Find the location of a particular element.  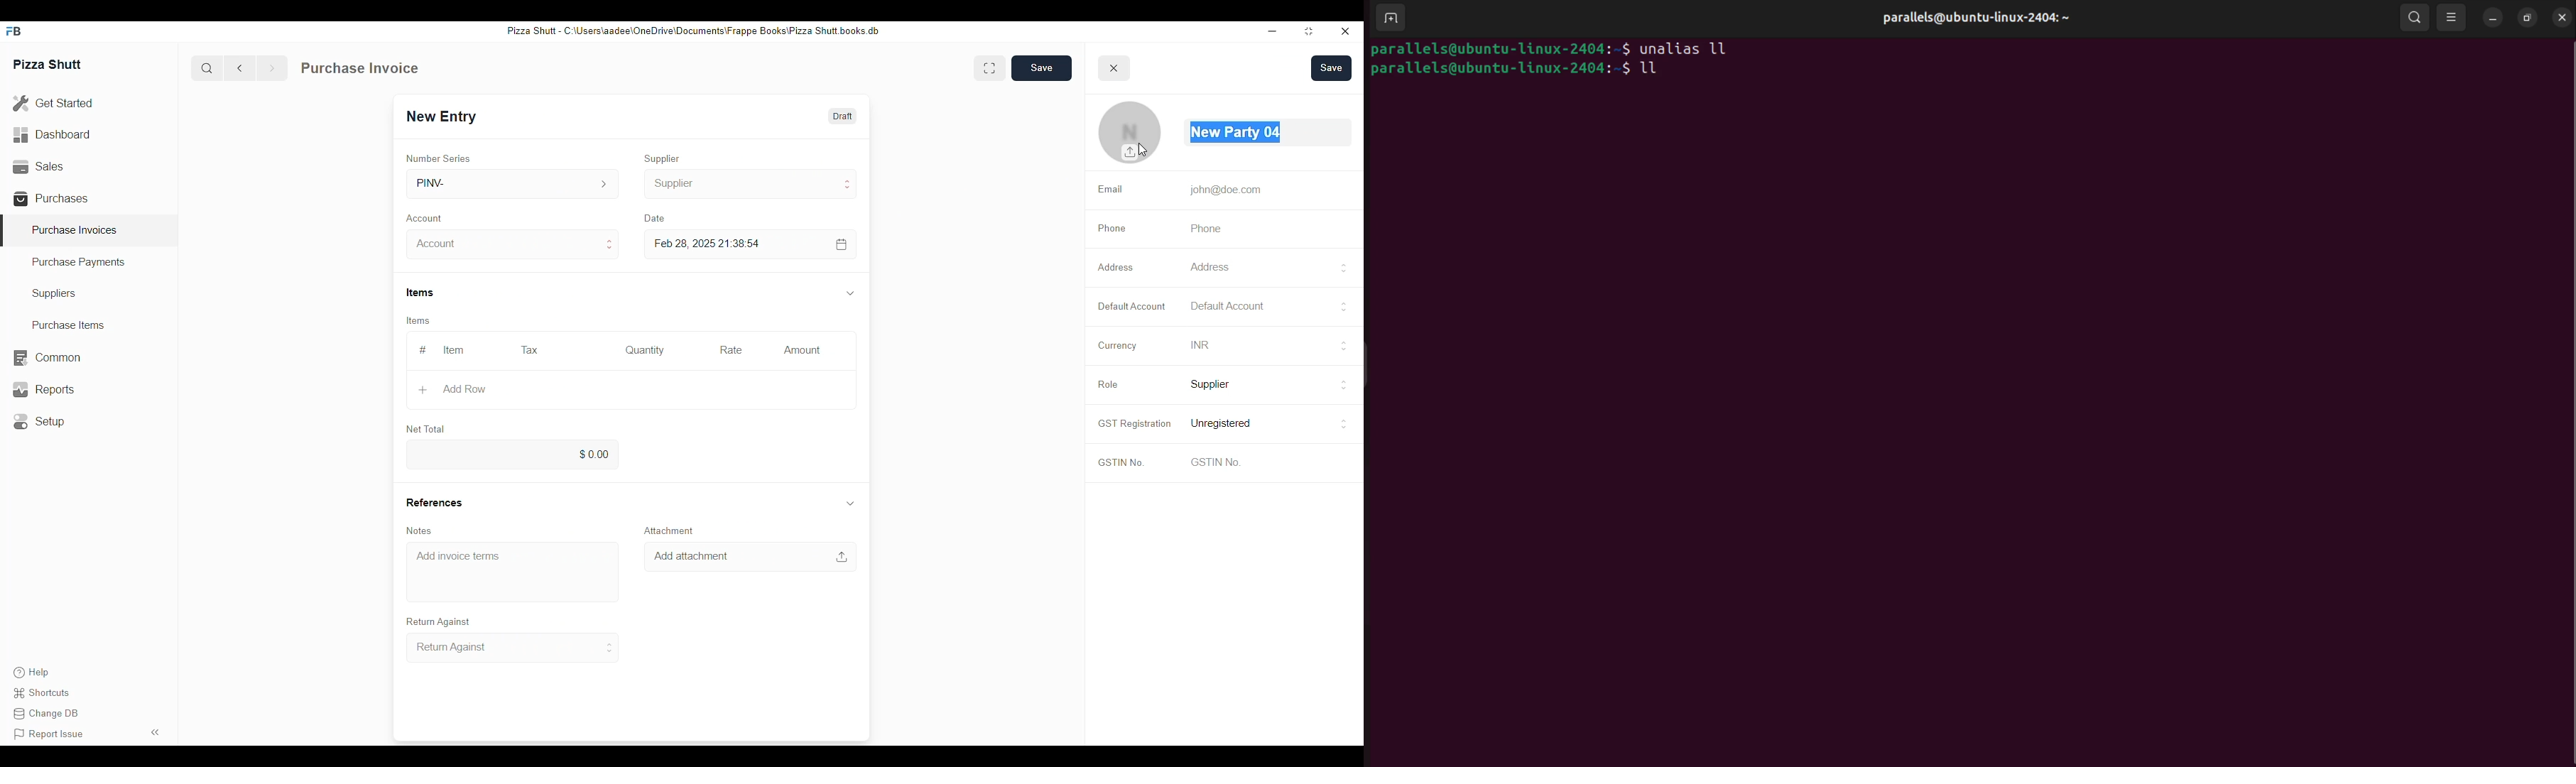

Role is located at coordinates (1107, 384).